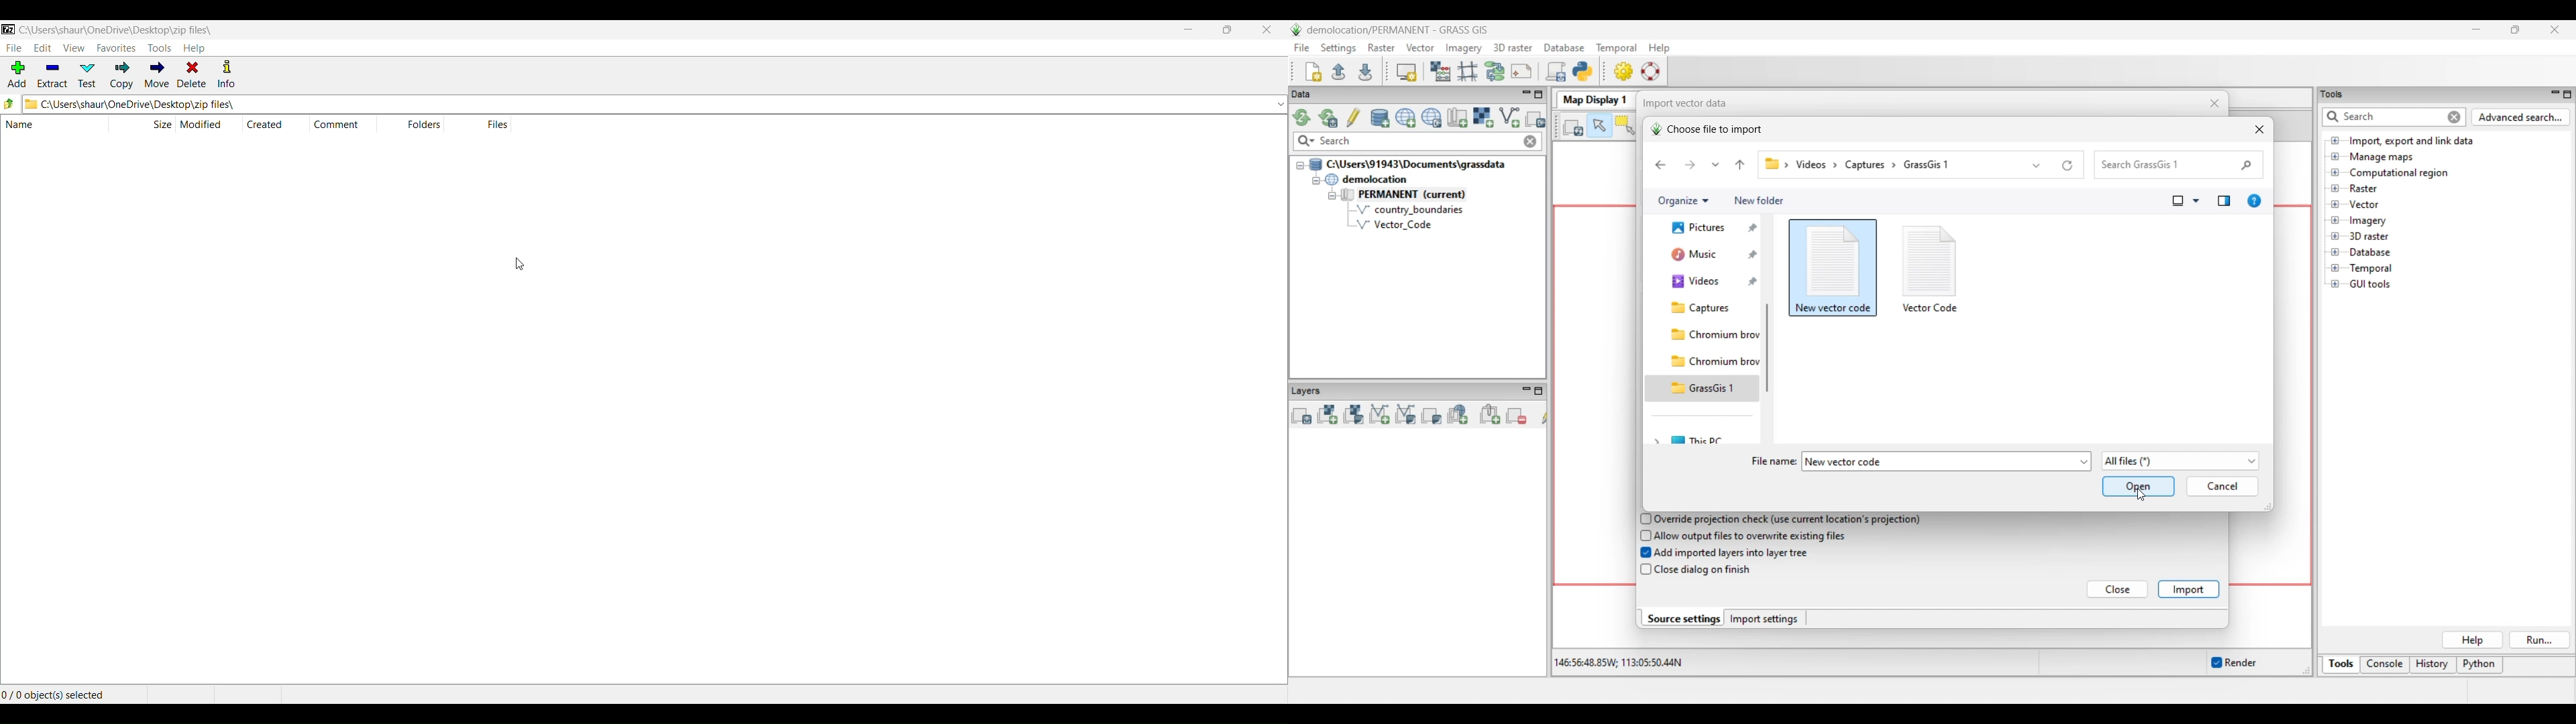 Image resolution: width=2576 pixels, height=728 pixels. Describe the element at coordinates (496, 124) in the screenshot. I see `FILES` at that location.